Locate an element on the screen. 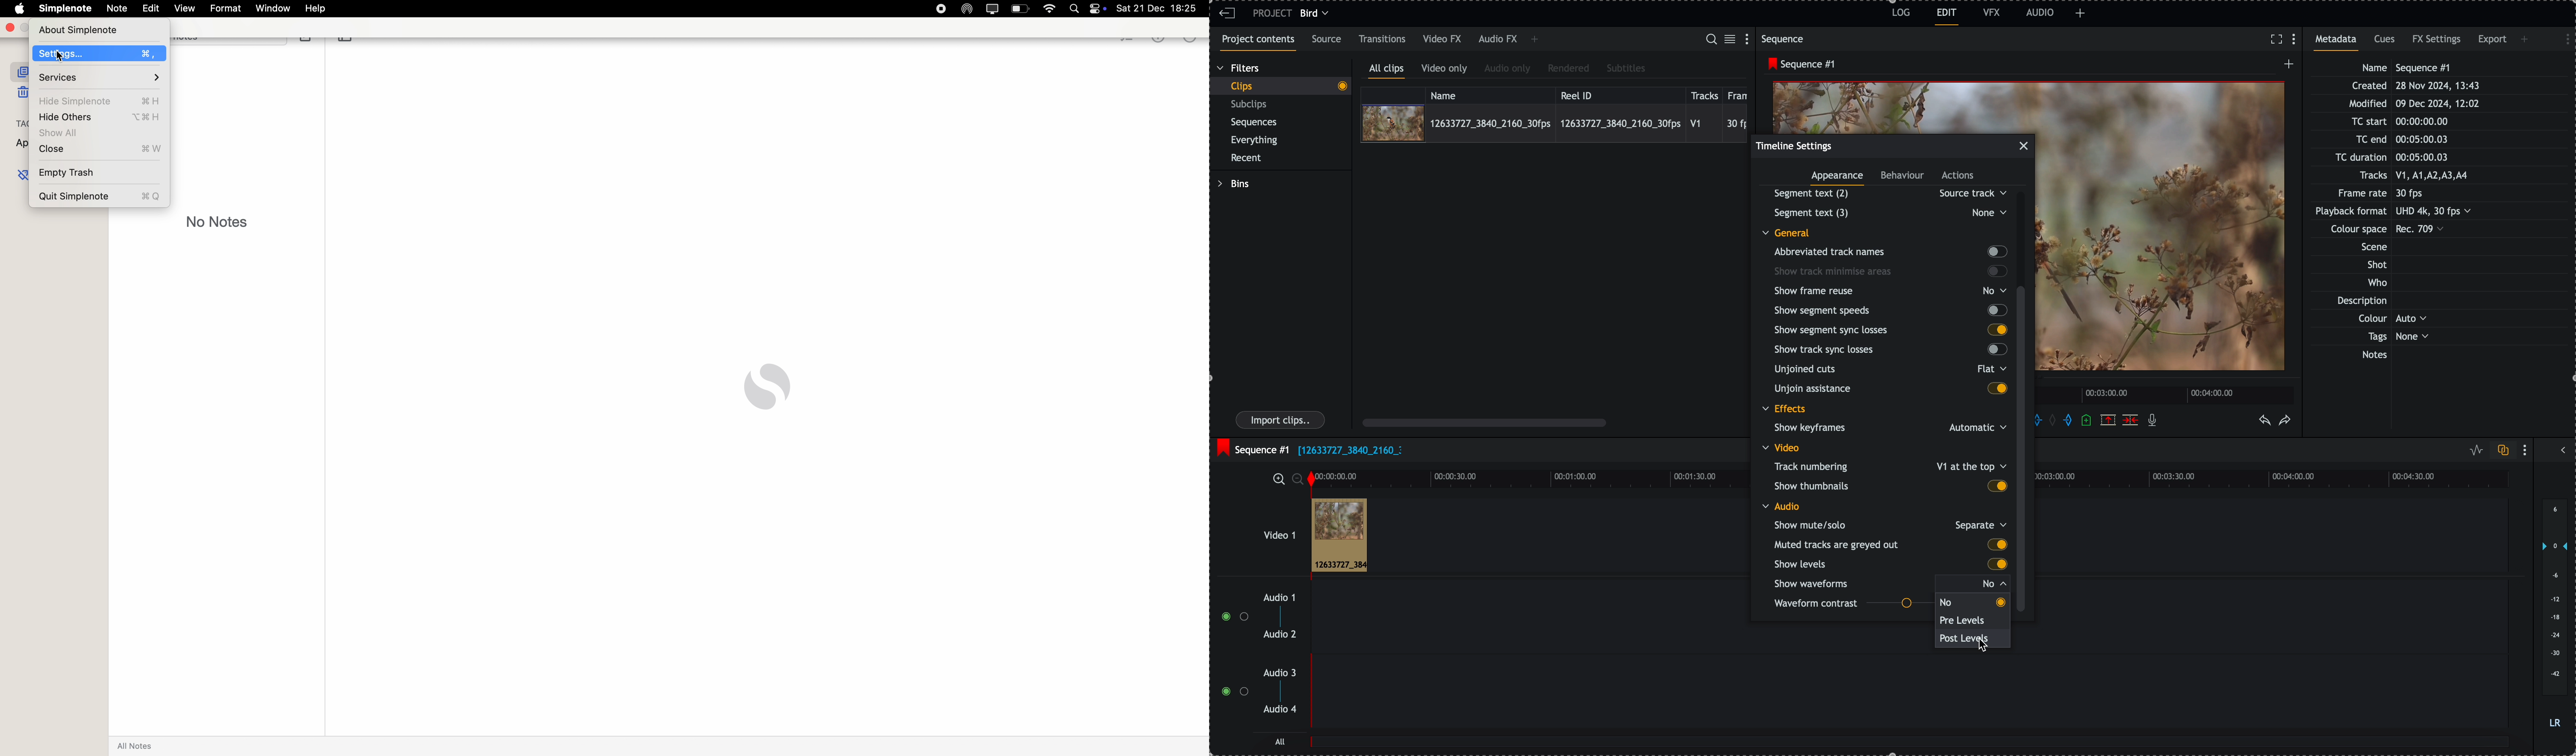 Image resolution: width=2576 pixels, height=756 pixels. show frame reuse is located at coordinates (1893, 291).